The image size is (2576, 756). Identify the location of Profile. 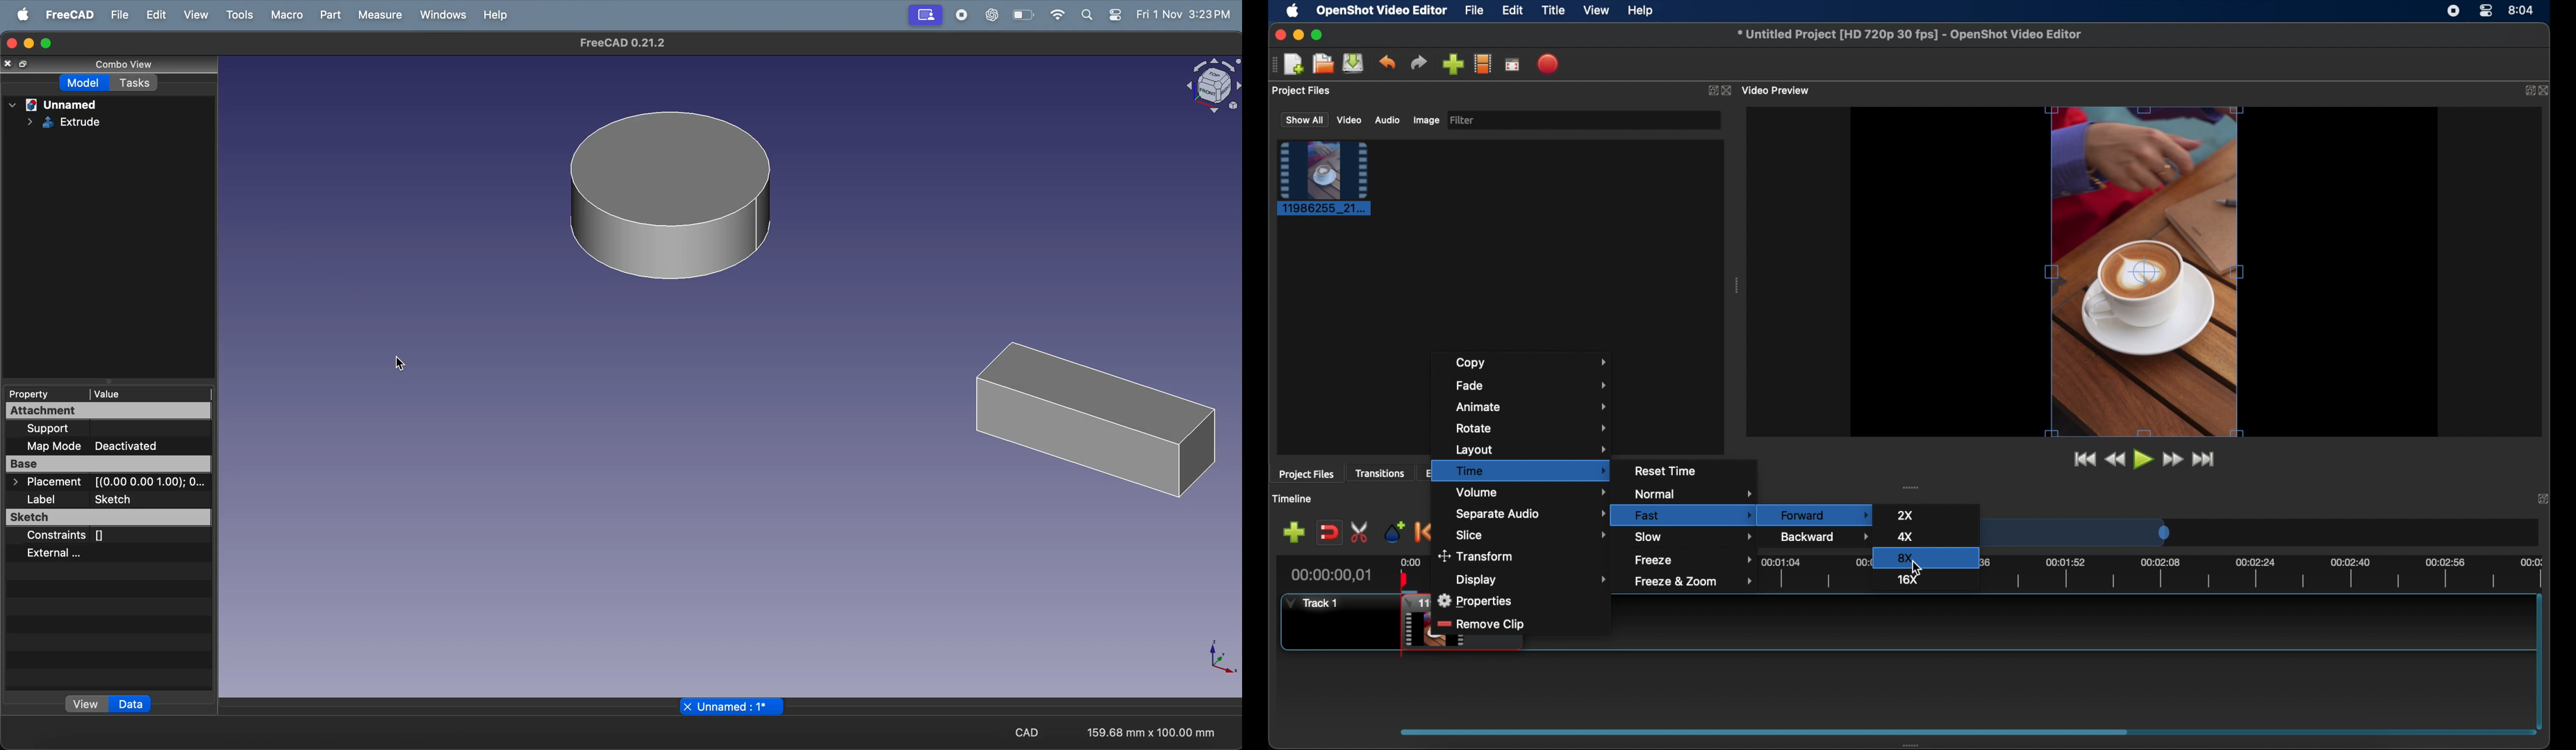
(924, 14).